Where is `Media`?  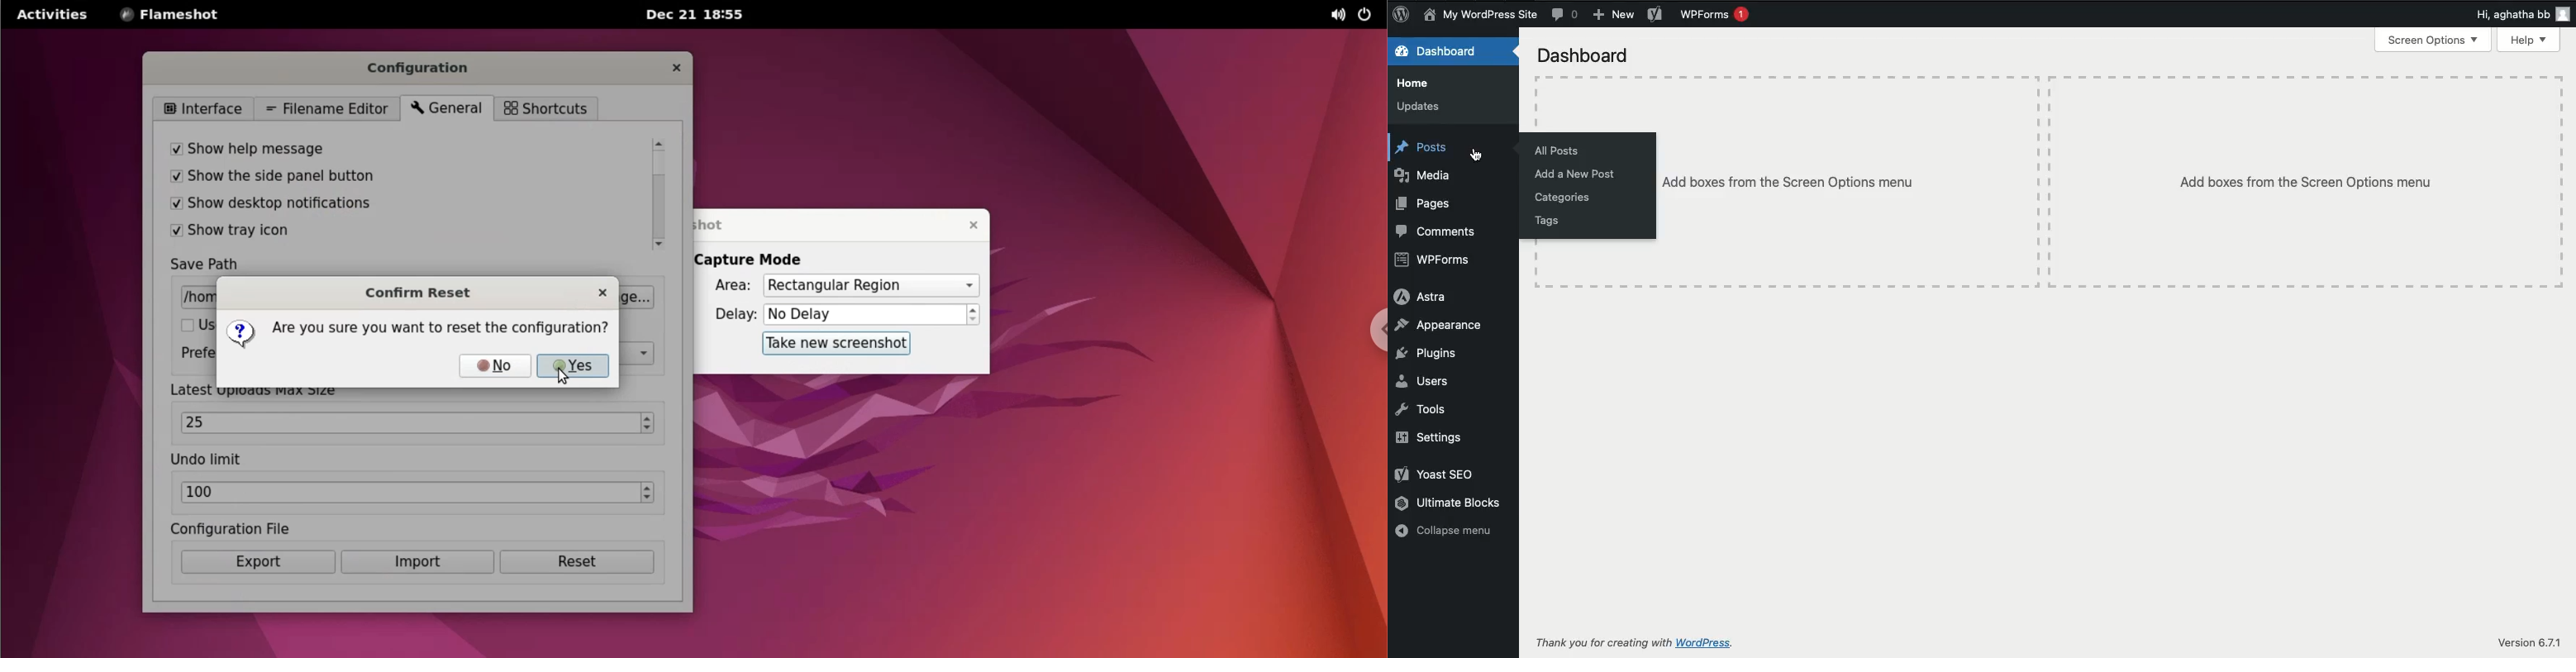
Media is located at coordinates (1423, 177).